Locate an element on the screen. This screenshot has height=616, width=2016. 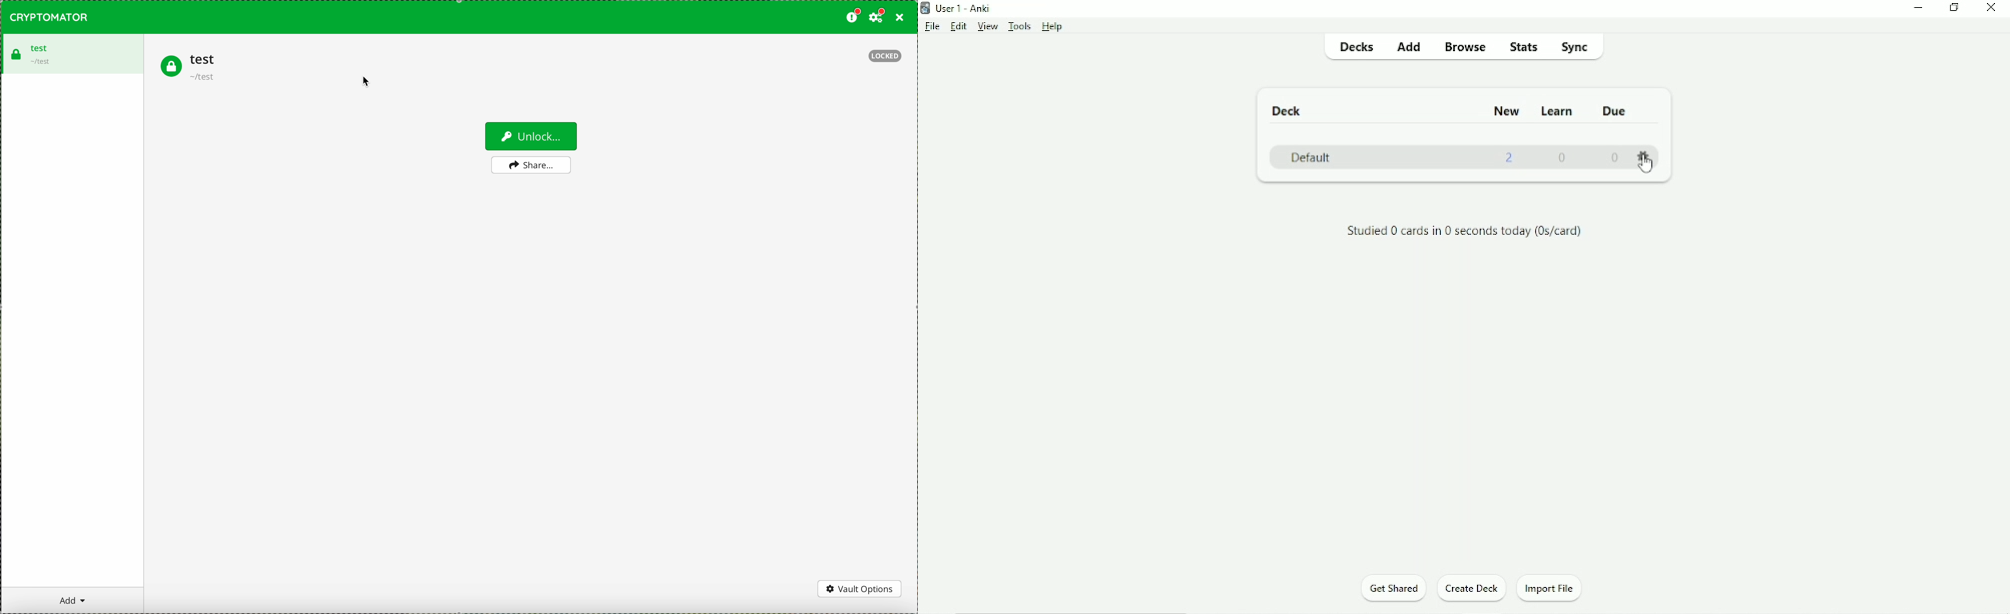
New is located at coordinates (1506, 111).